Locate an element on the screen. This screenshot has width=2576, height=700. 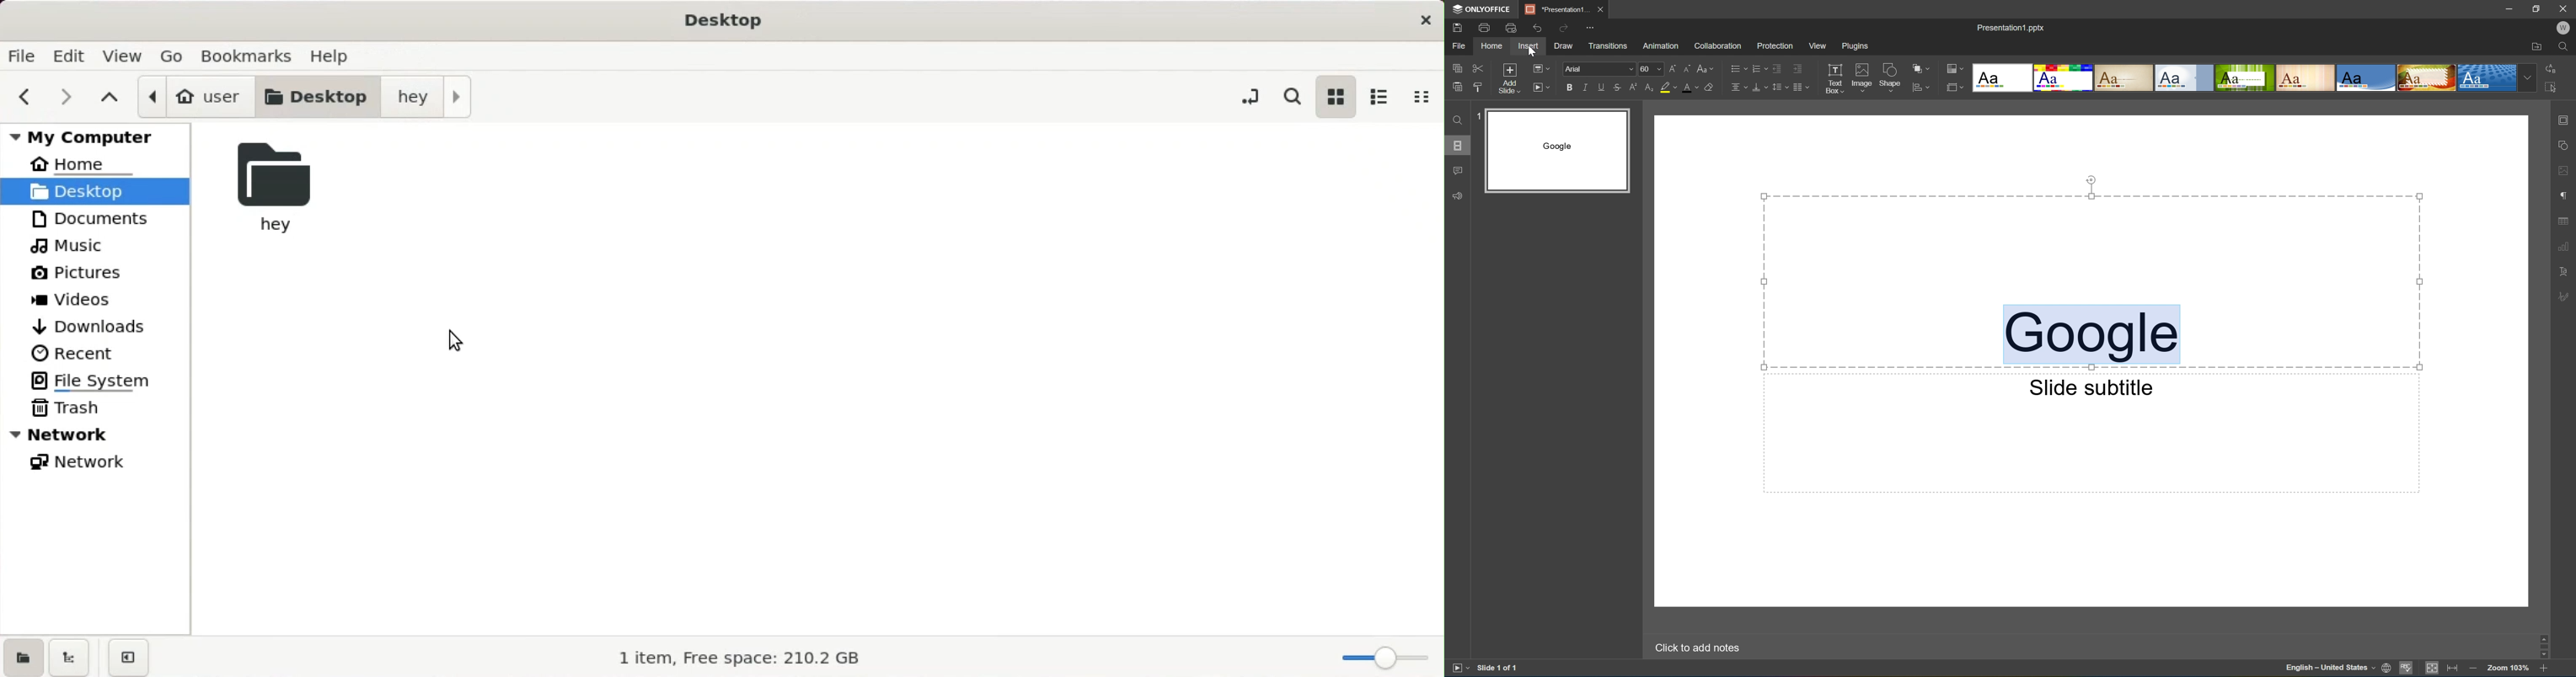
Change case is located at coordinates (1709, 69).